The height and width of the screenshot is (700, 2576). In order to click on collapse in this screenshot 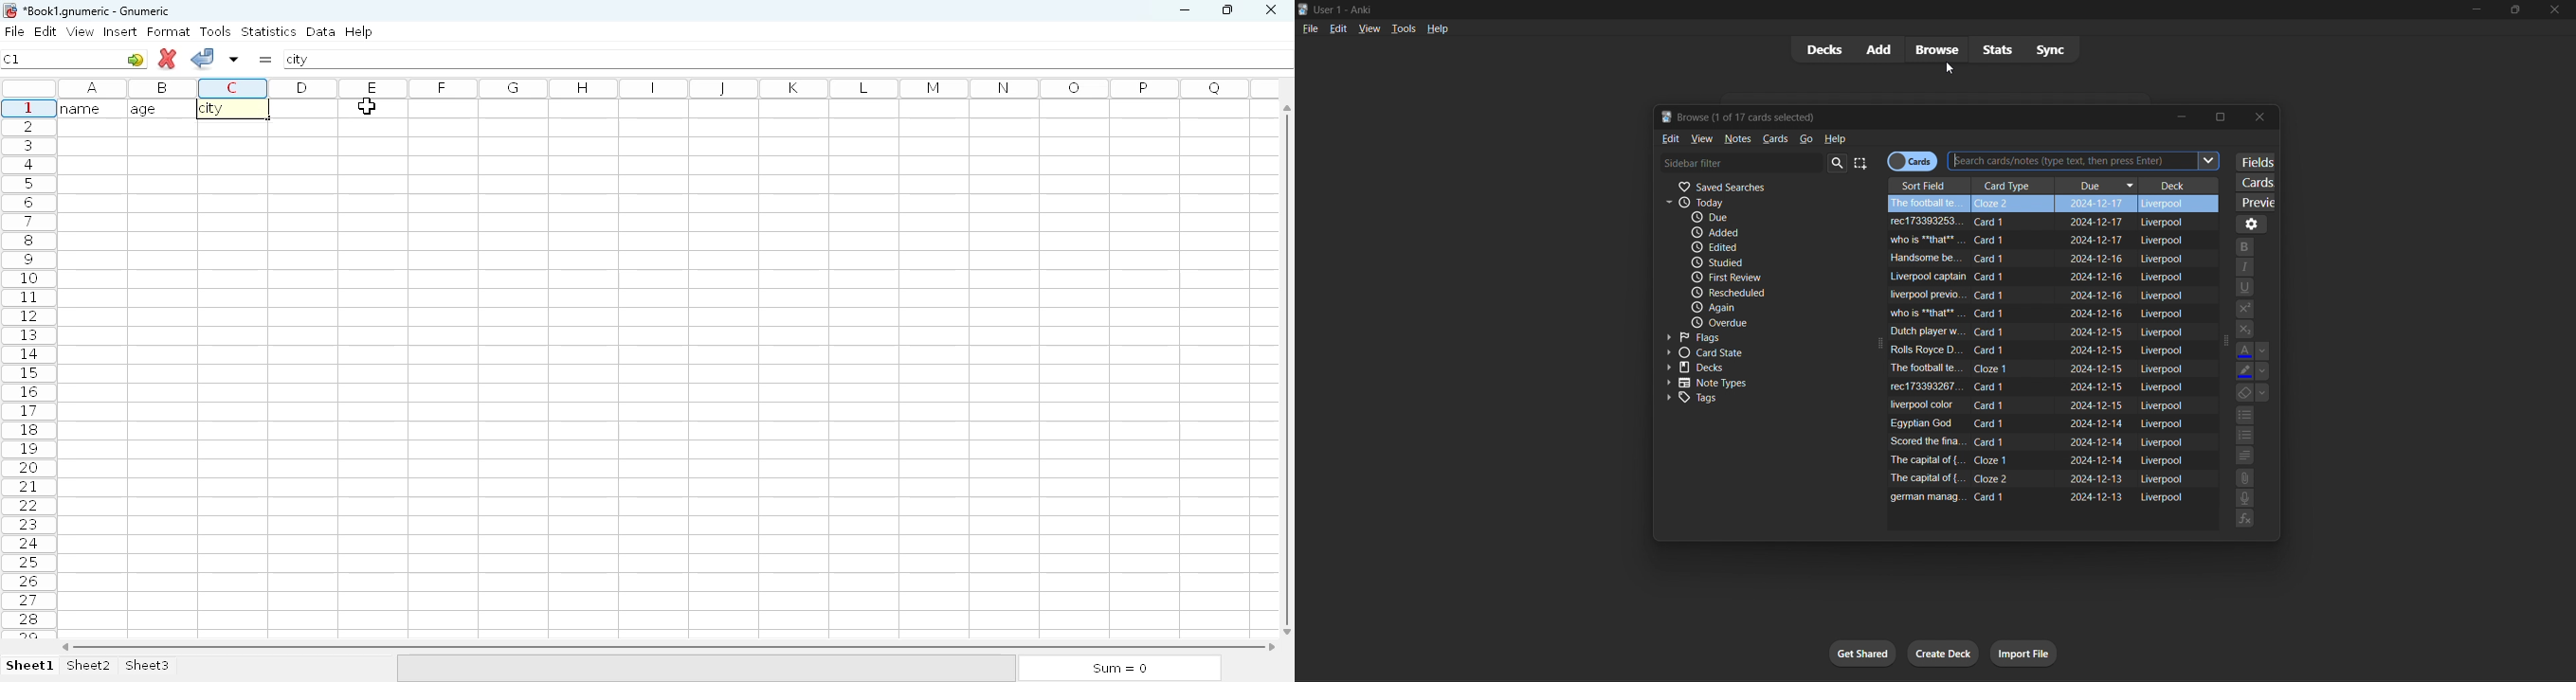, I will do `click(2225, 342)`.